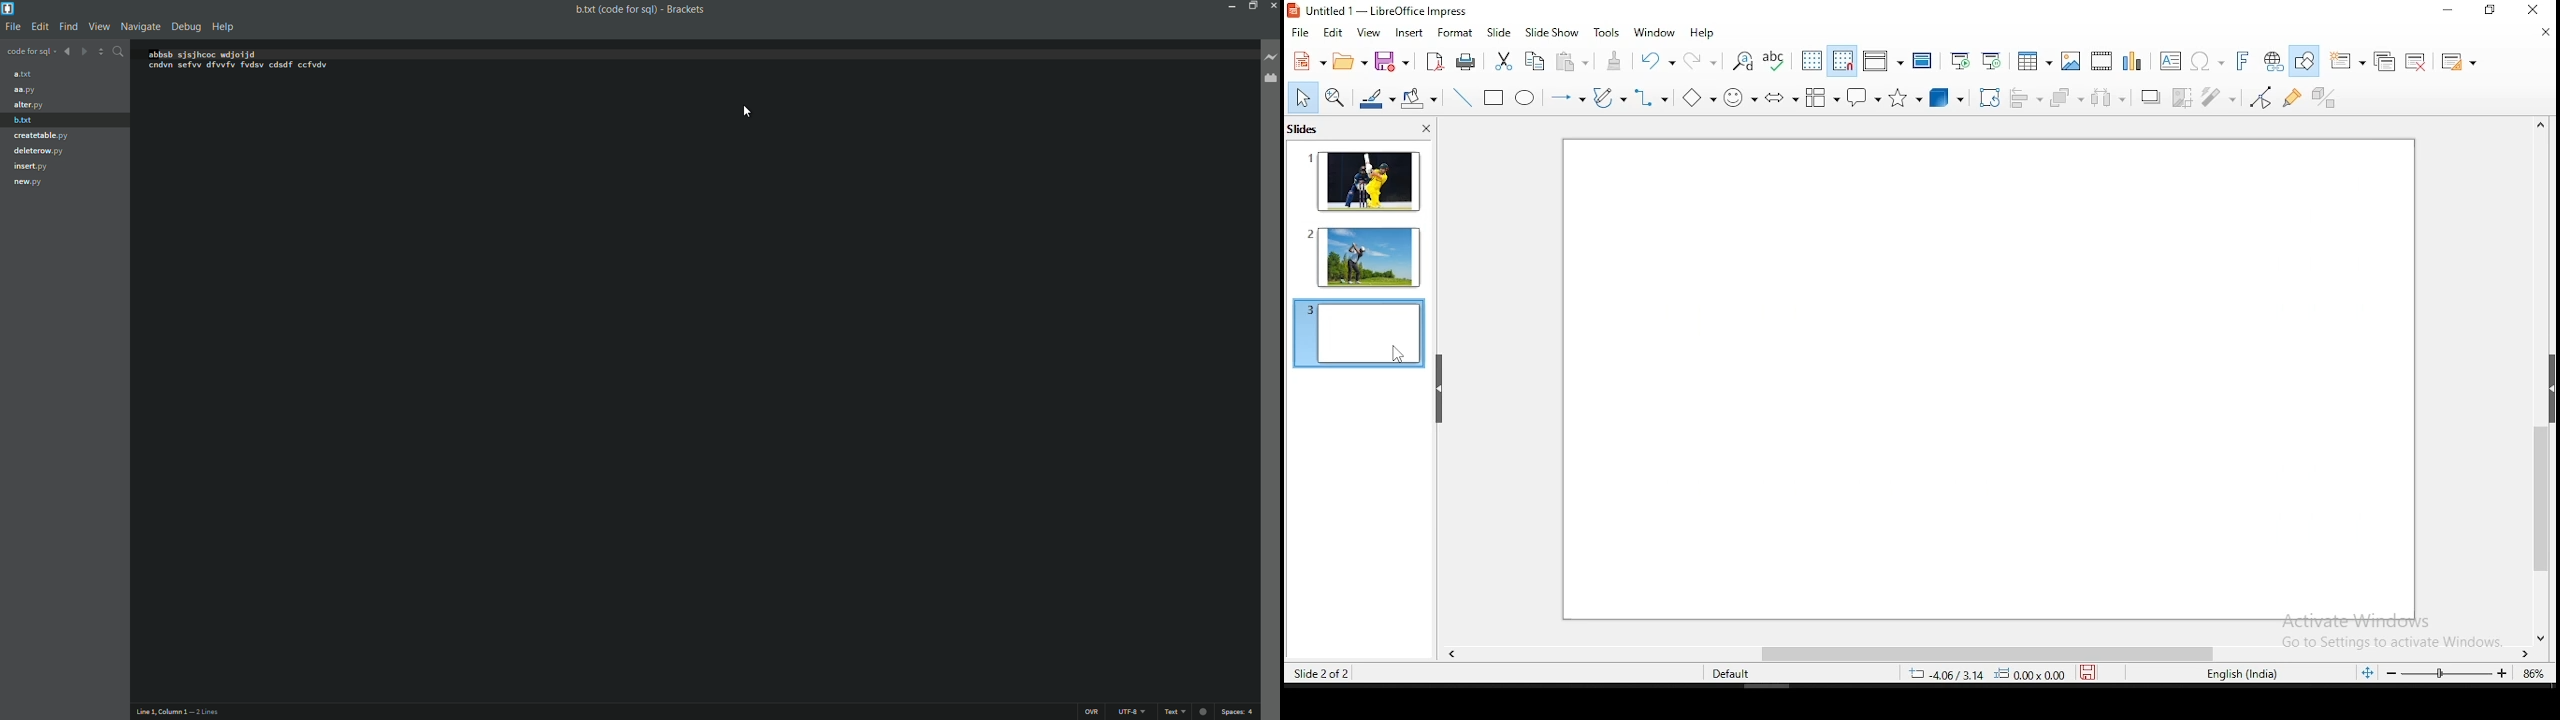 This screenshot has height=728, width=2576. What do you see at coordinates (2068, 98) in the screenshot?
I see `arrange` at bounding box center [2068, 98].